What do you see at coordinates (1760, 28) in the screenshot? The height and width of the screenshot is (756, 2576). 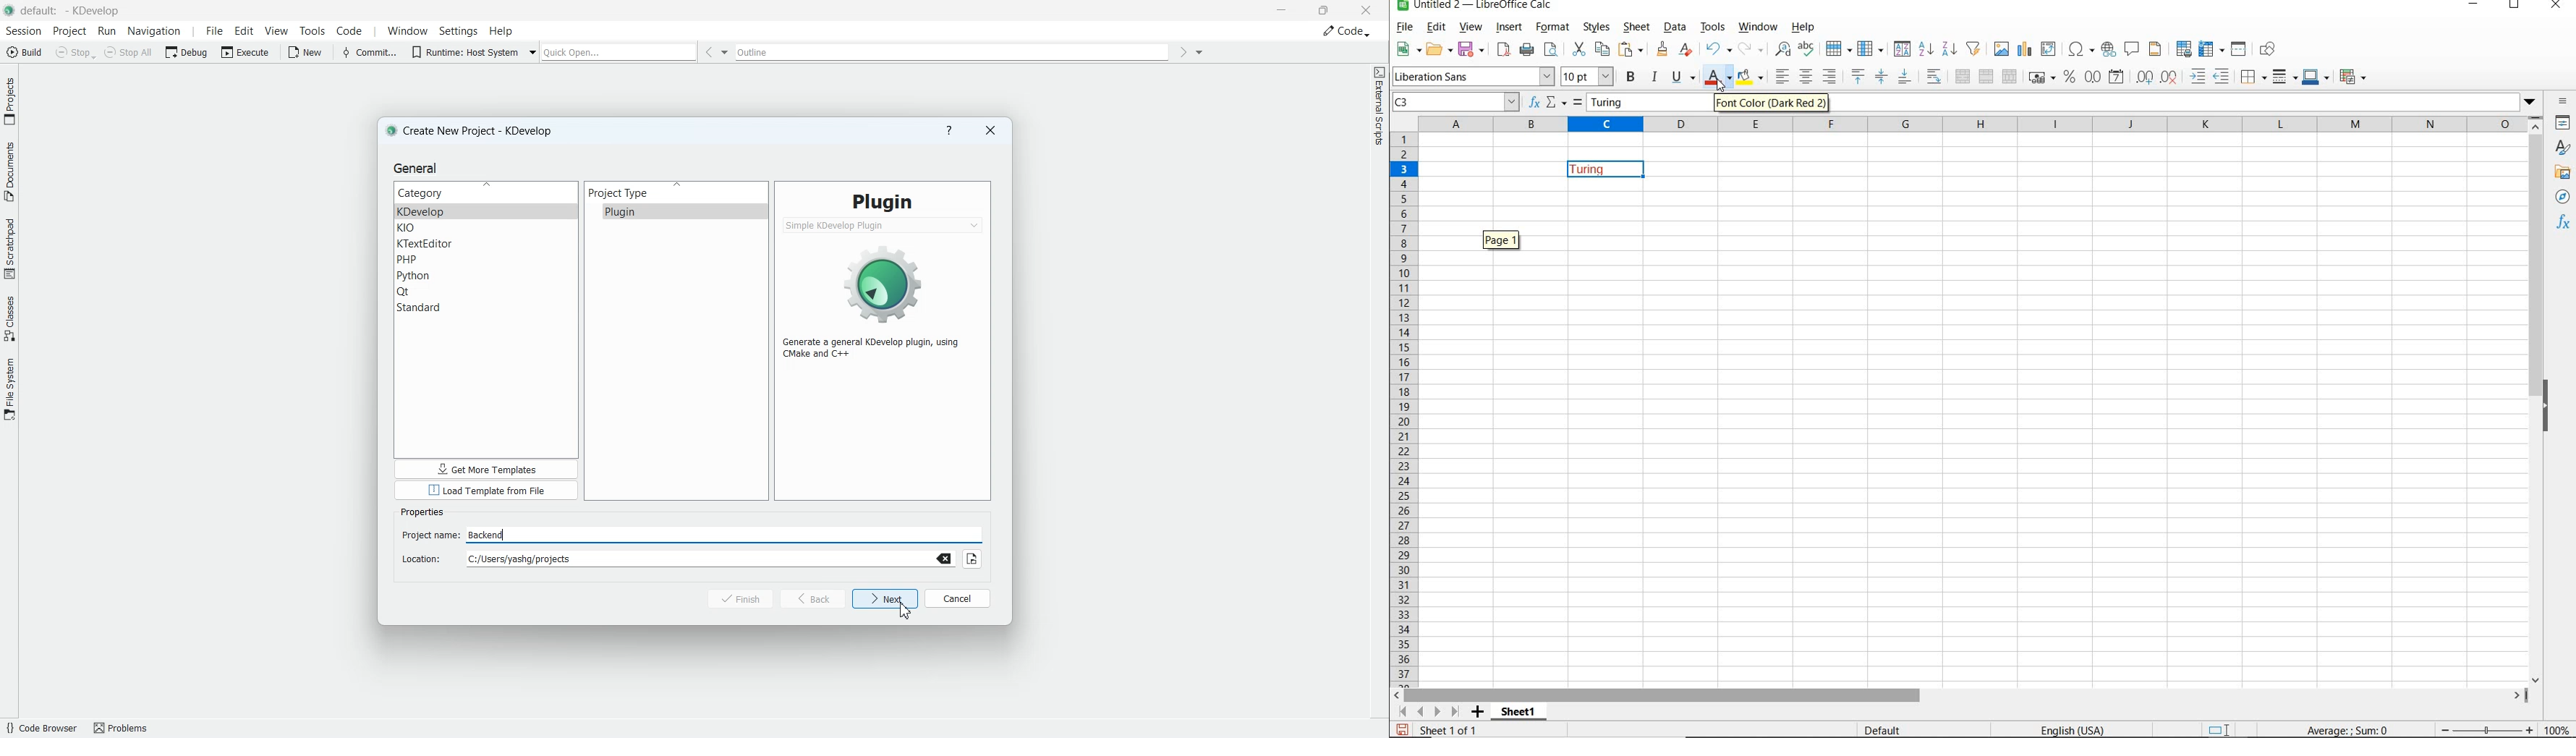 I see `WINDOW` at bounding box center [1760, 28].